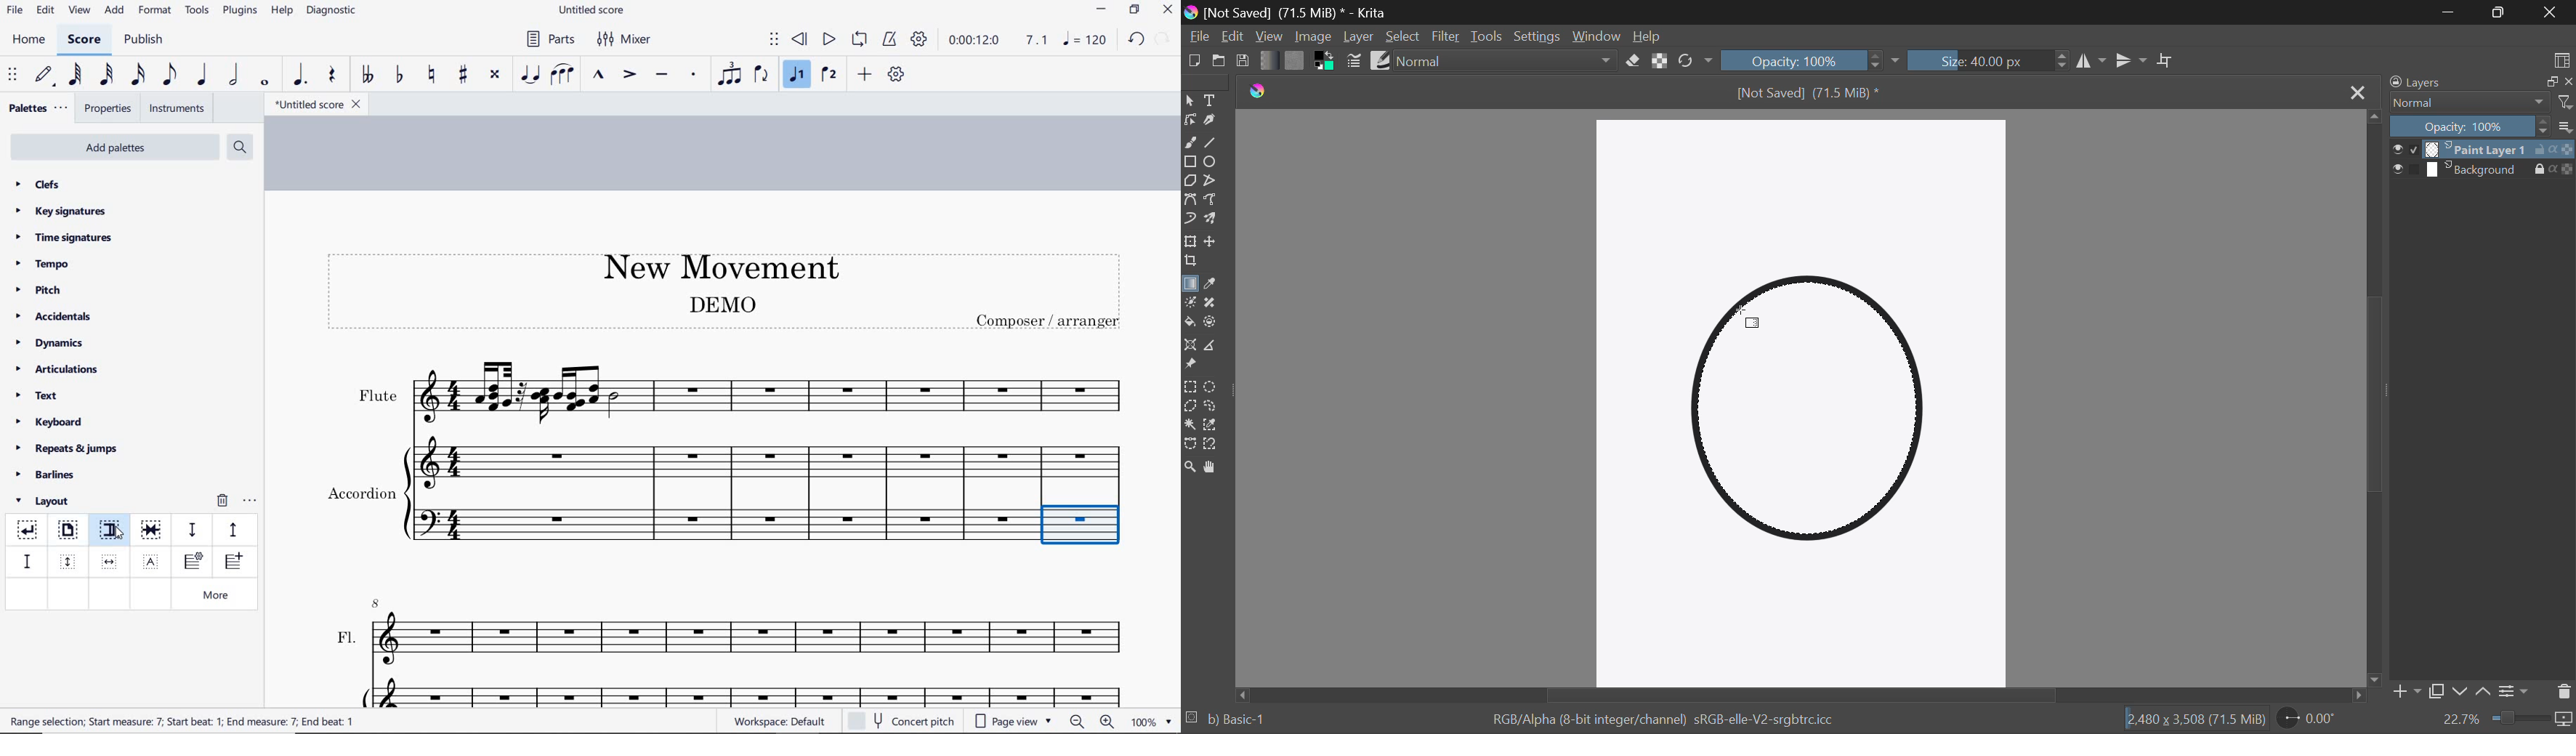 The image size is (2576, 756). What do you see at coordinates (2564, 695) in the screenshot?
I see `Delete Layer` at bounding box center [2564, 695].